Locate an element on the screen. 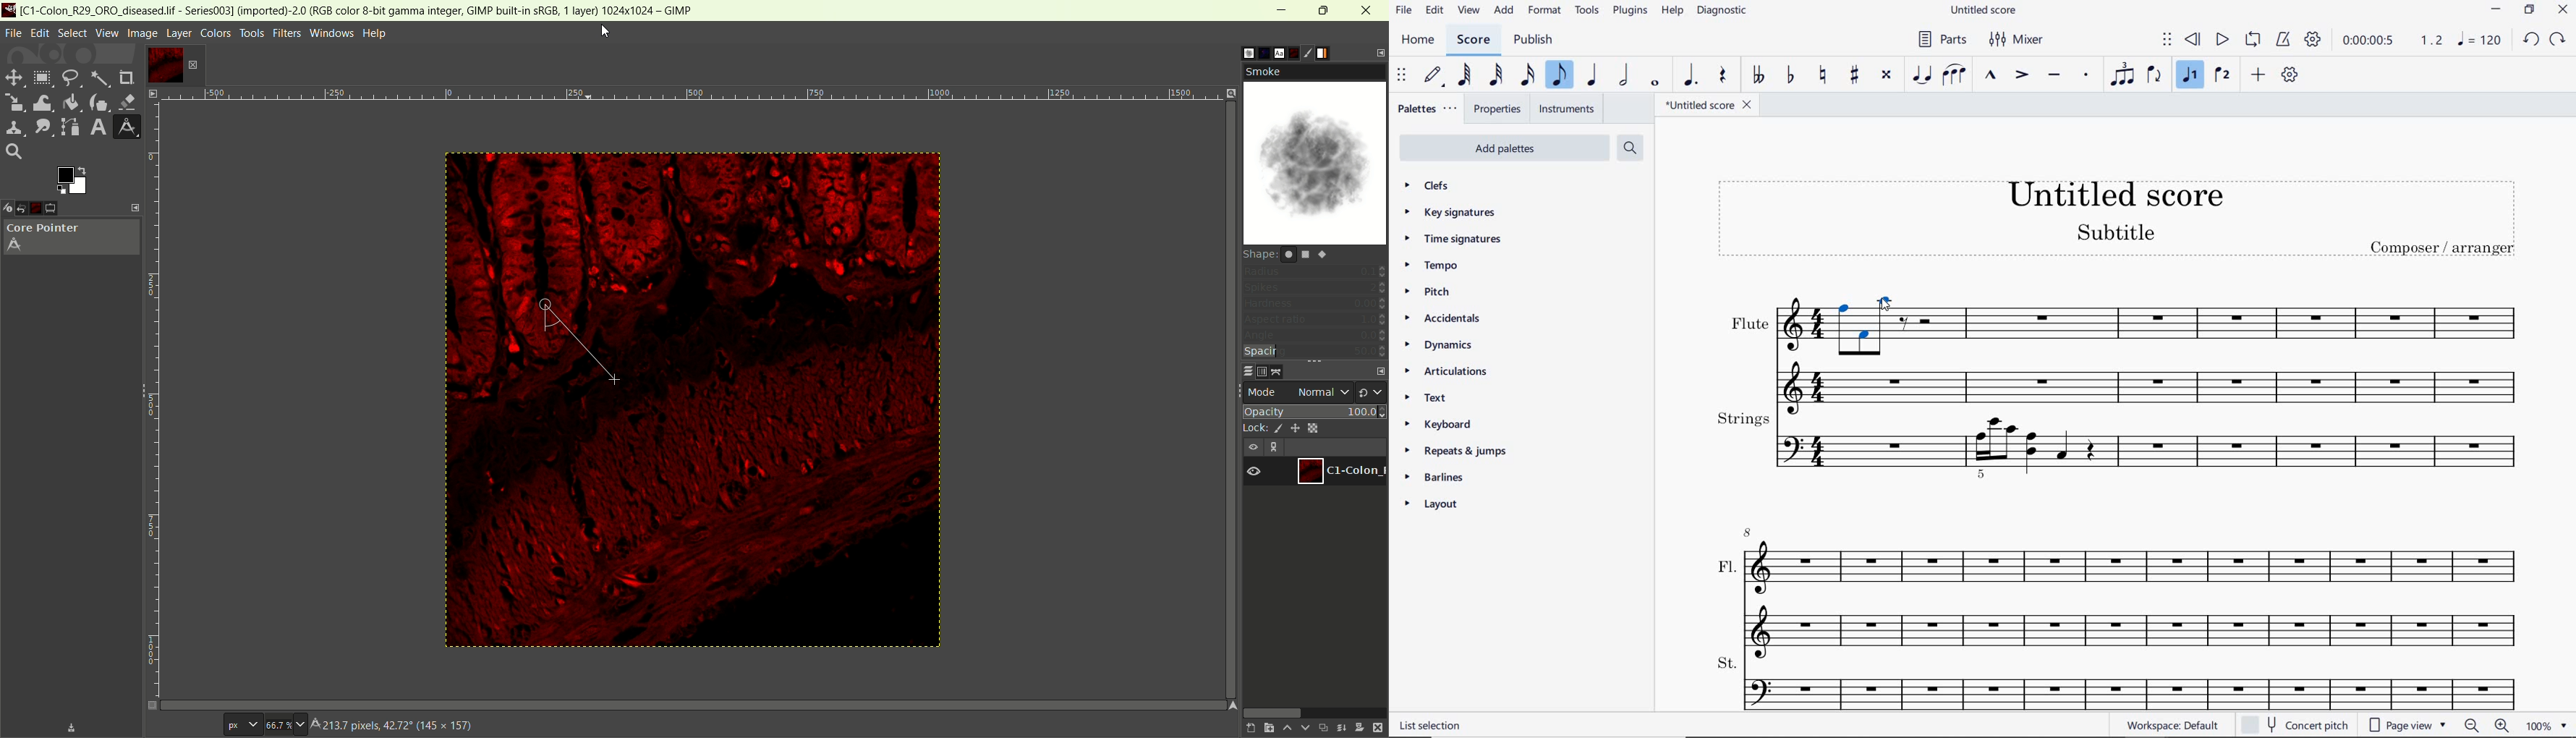 This screenshot has width=2576, height=756. PARTS is located at coordinates (1942, 40).